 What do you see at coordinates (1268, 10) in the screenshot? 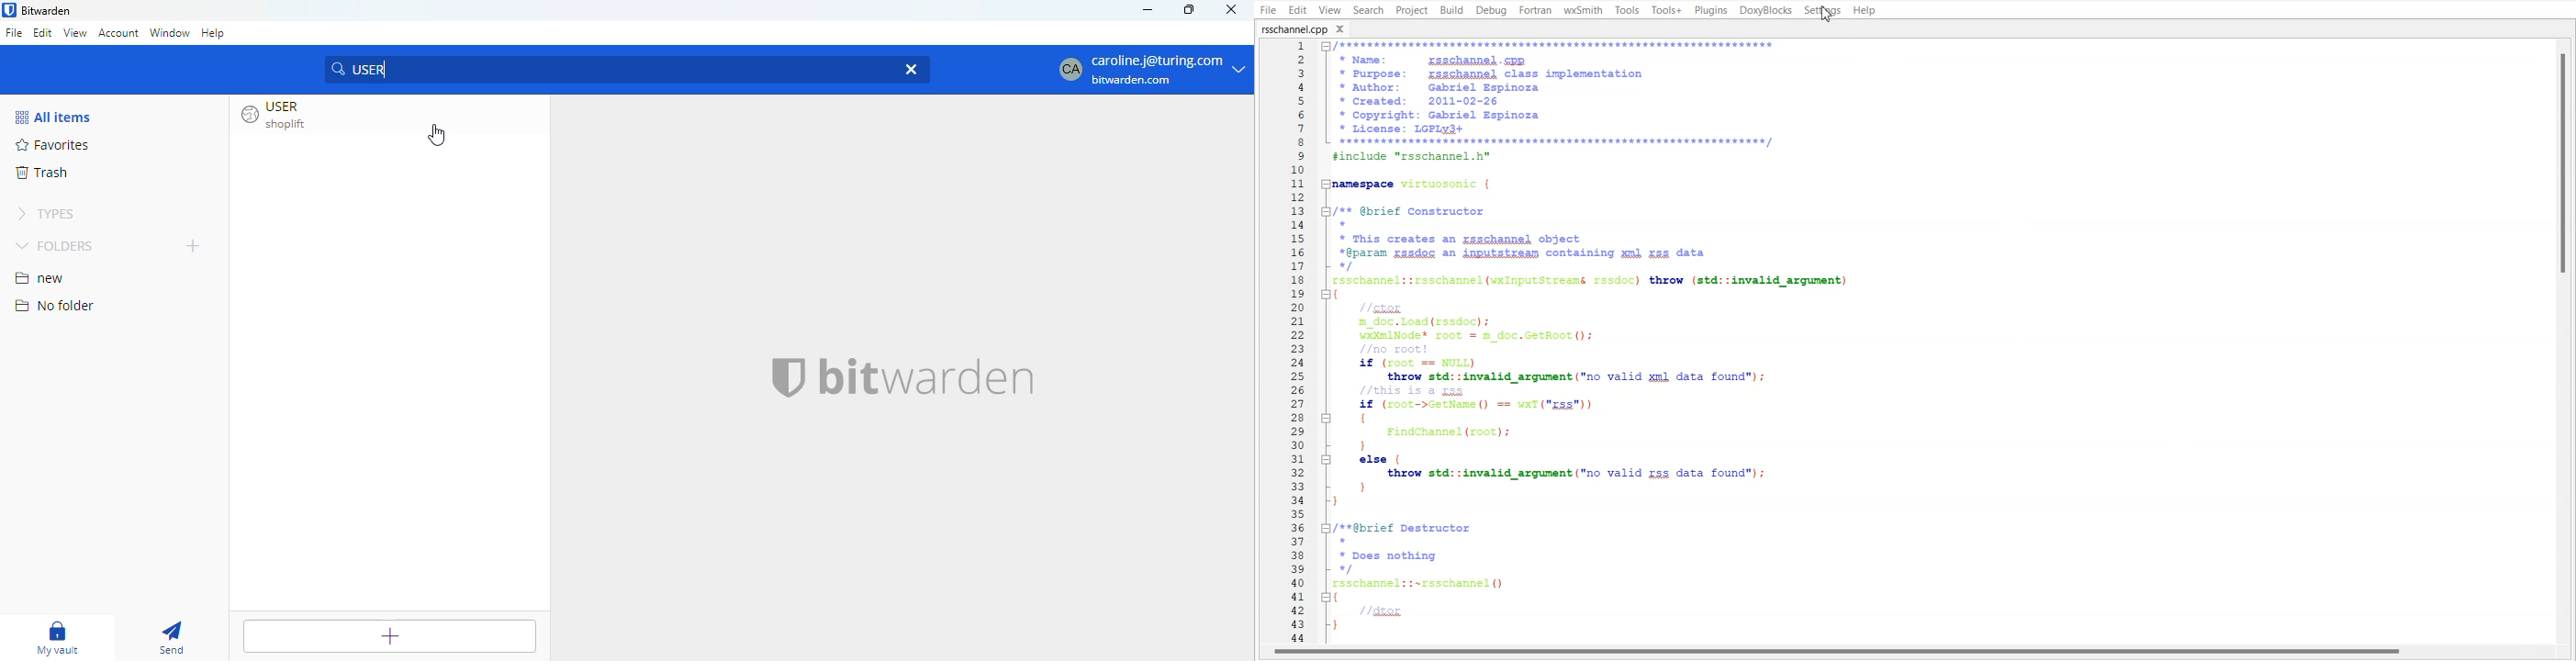
I see `File` at bounding box center [1268, 10].